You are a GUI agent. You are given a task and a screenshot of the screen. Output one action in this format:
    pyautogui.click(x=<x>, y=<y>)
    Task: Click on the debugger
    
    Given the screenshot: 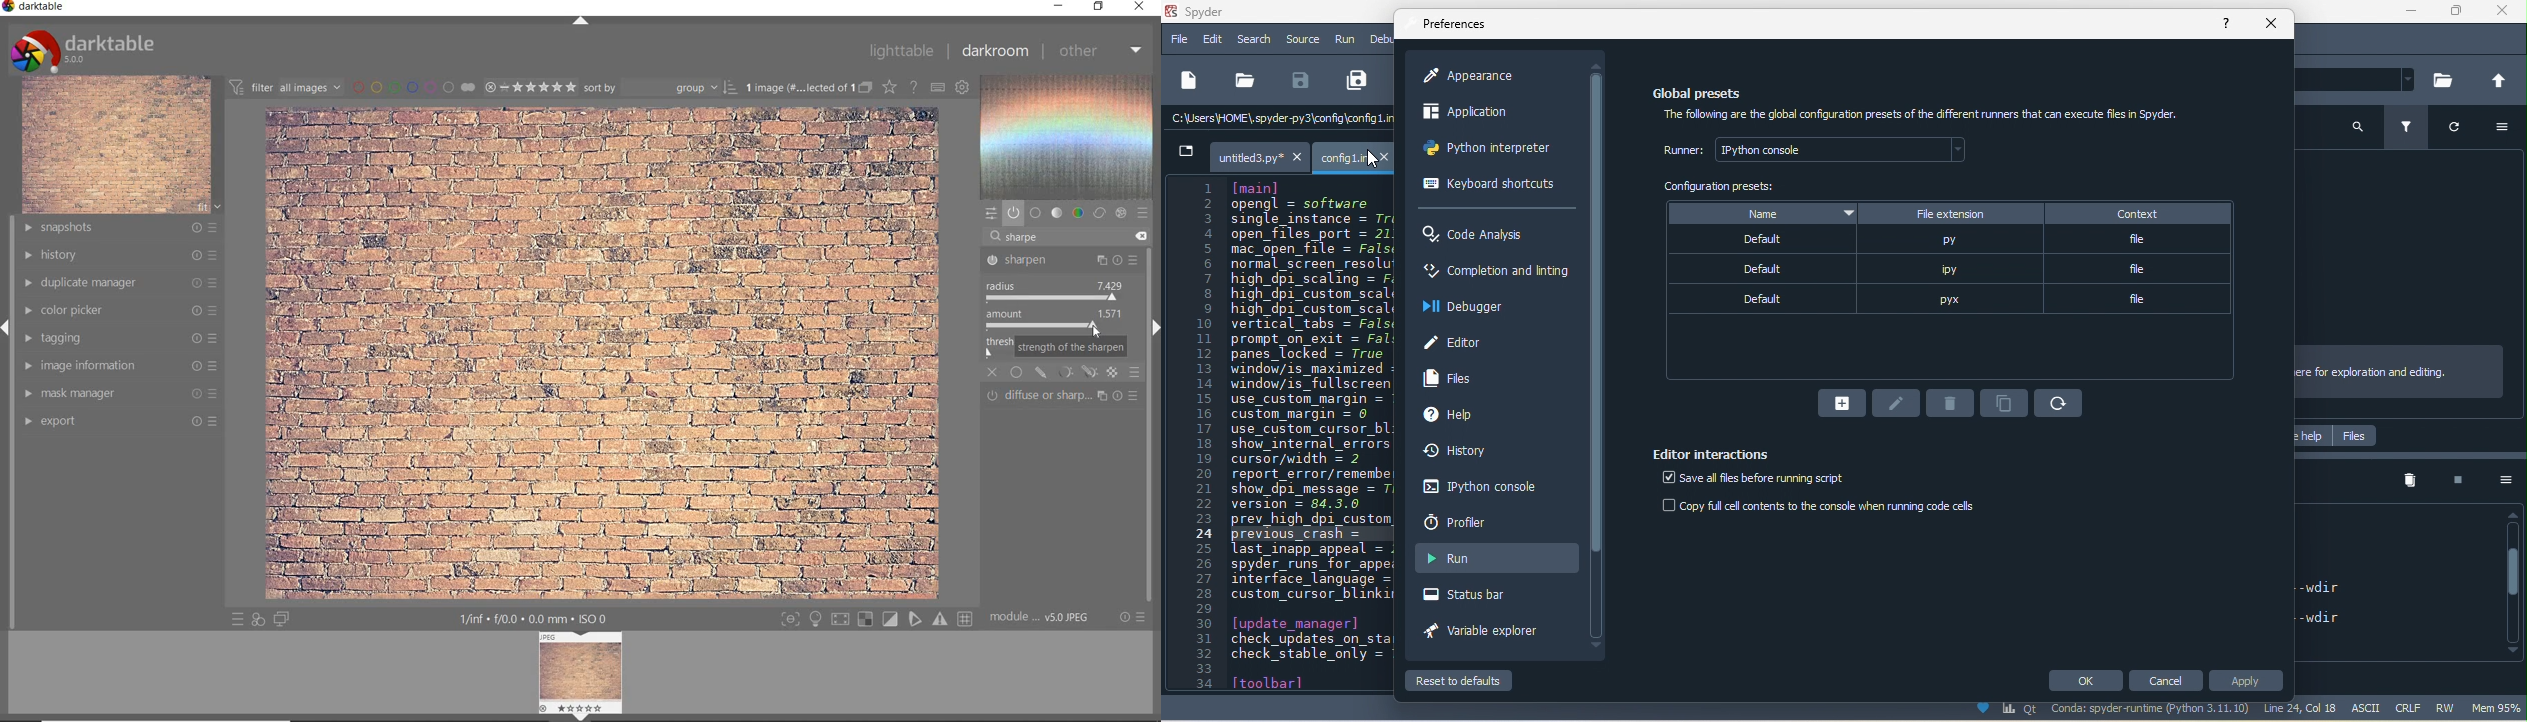 What is the action you would take?
    pyautogui.click(x=1460, y=311)
    